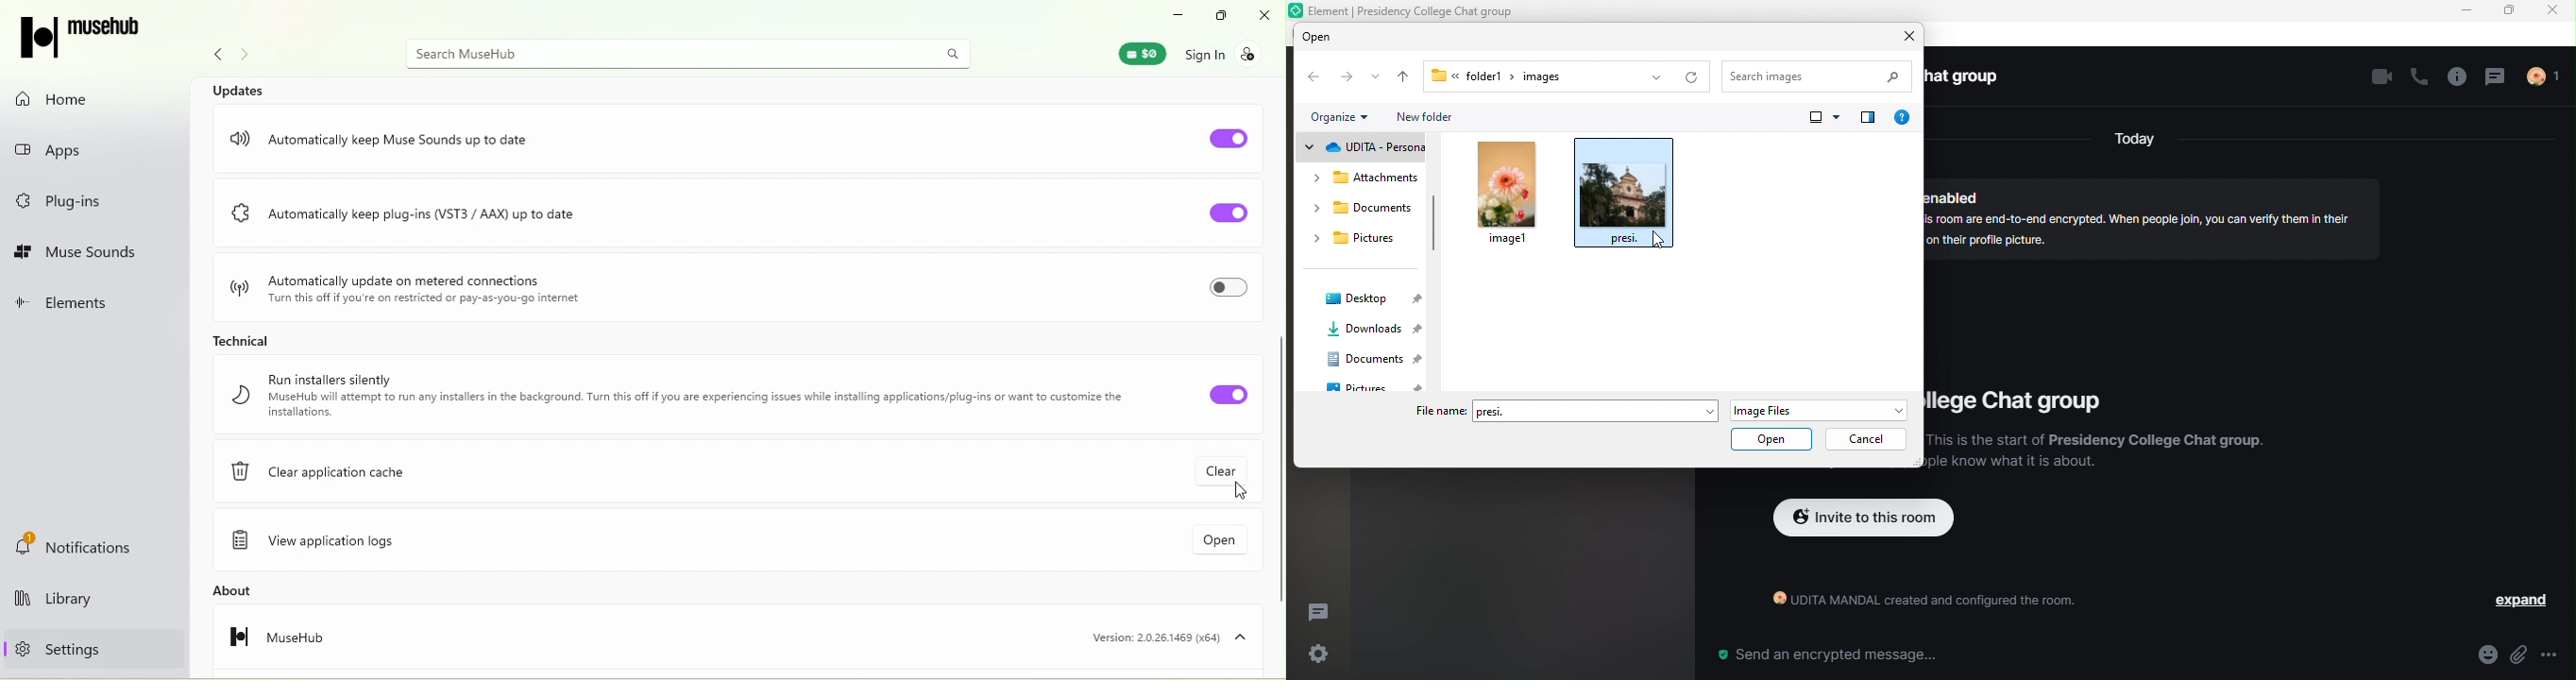 The height and width of the screenshot is (700, 2576). I want to click on up to desktop, so click(1401, 77).